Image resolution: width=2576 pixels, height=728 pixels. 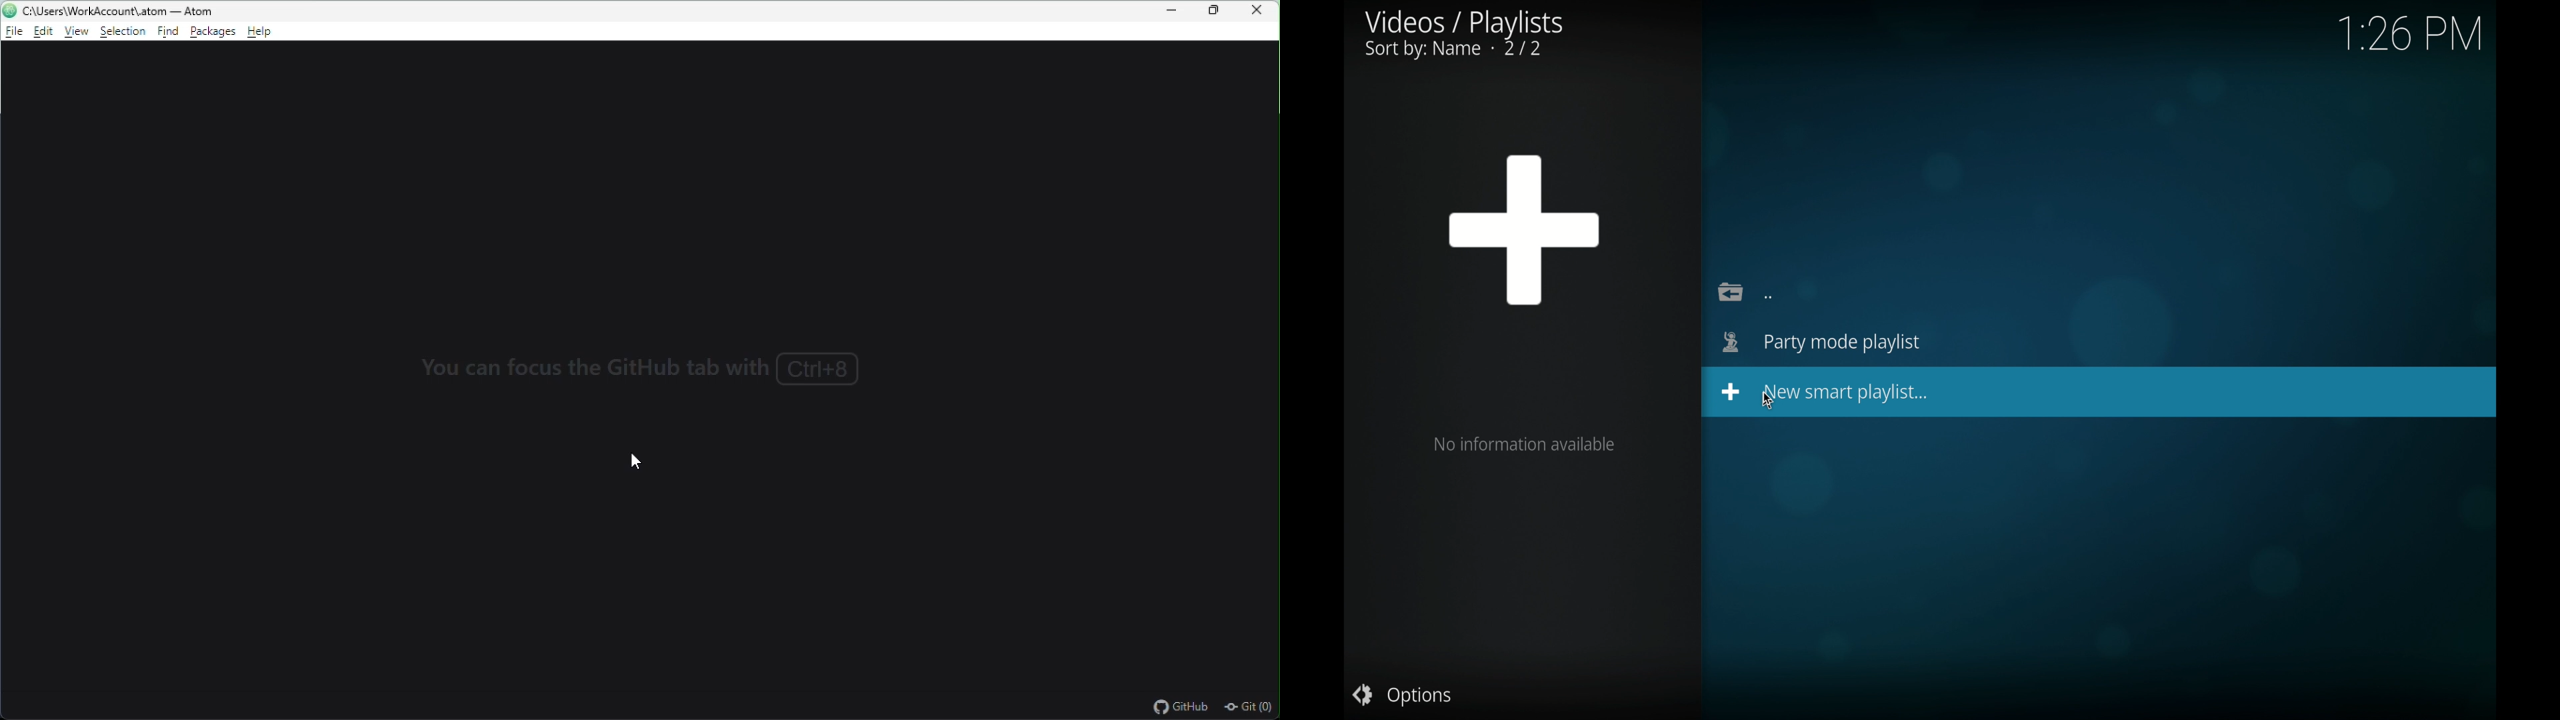 What do you see at coordinates (260, 32) in the screenshot?
I see `help` at bounding box center [260, 32].